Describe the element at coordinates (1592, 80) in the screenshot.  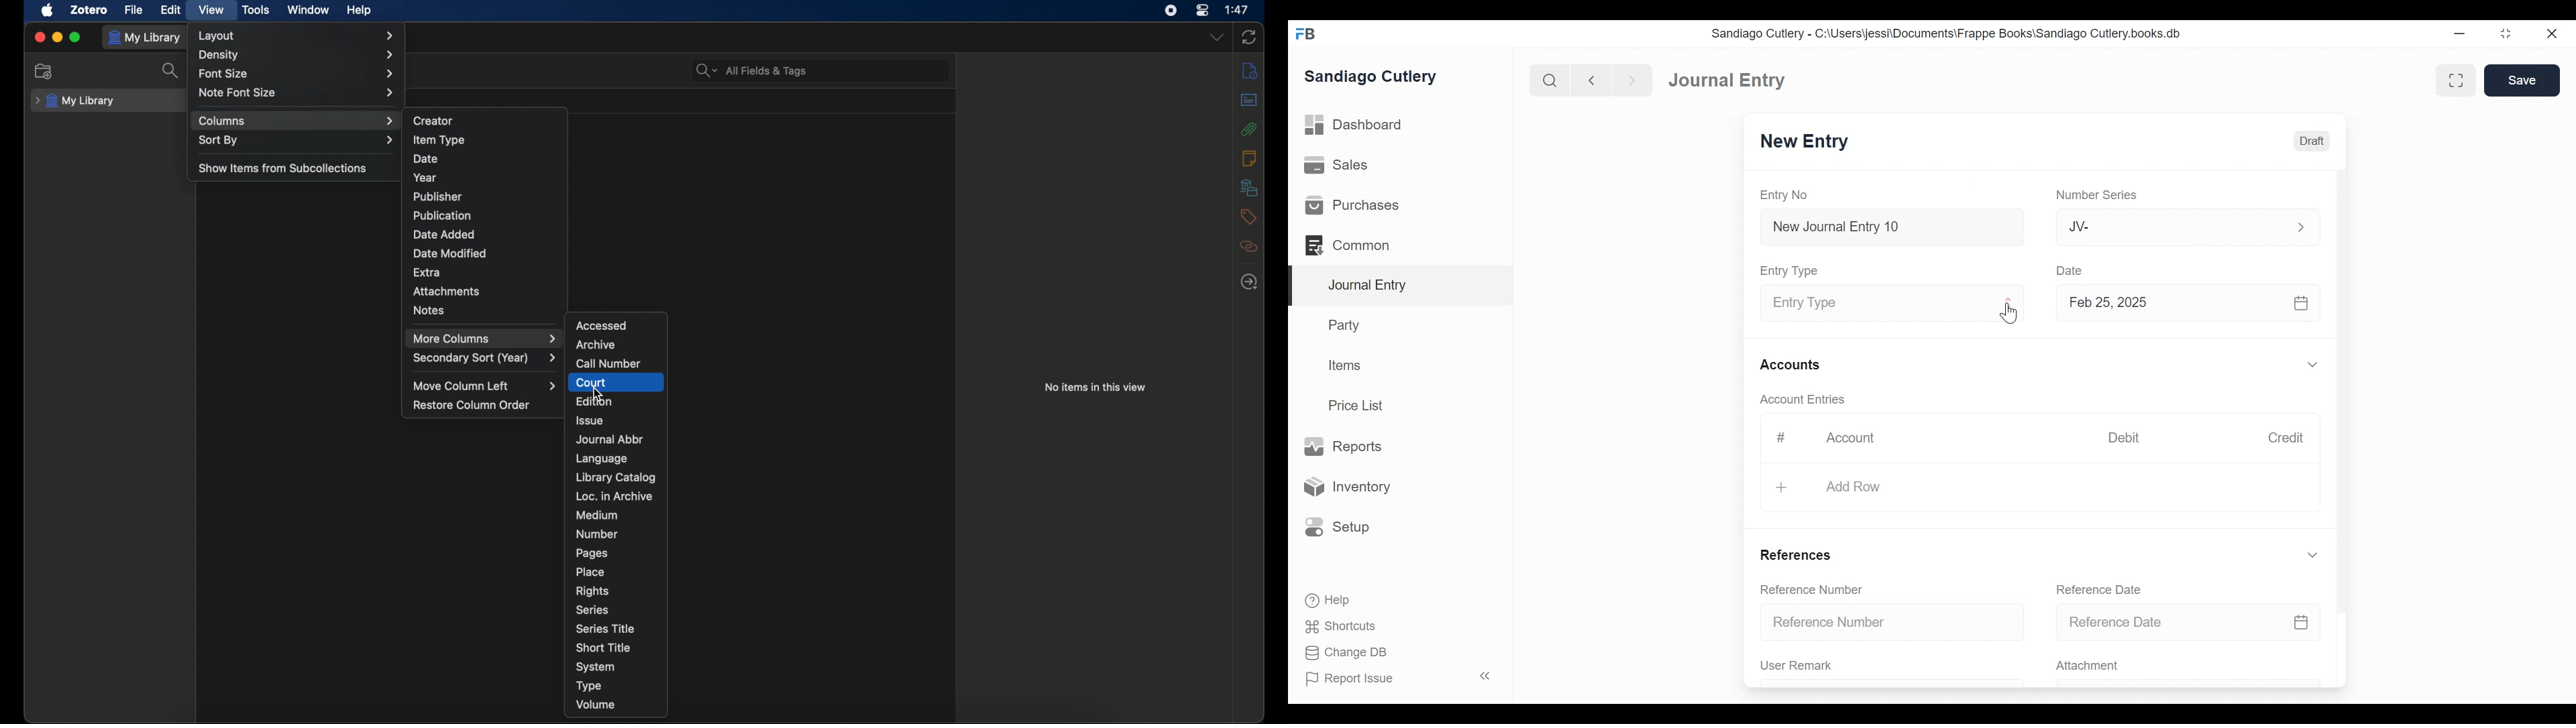
I see `Navigate Back` at that location.